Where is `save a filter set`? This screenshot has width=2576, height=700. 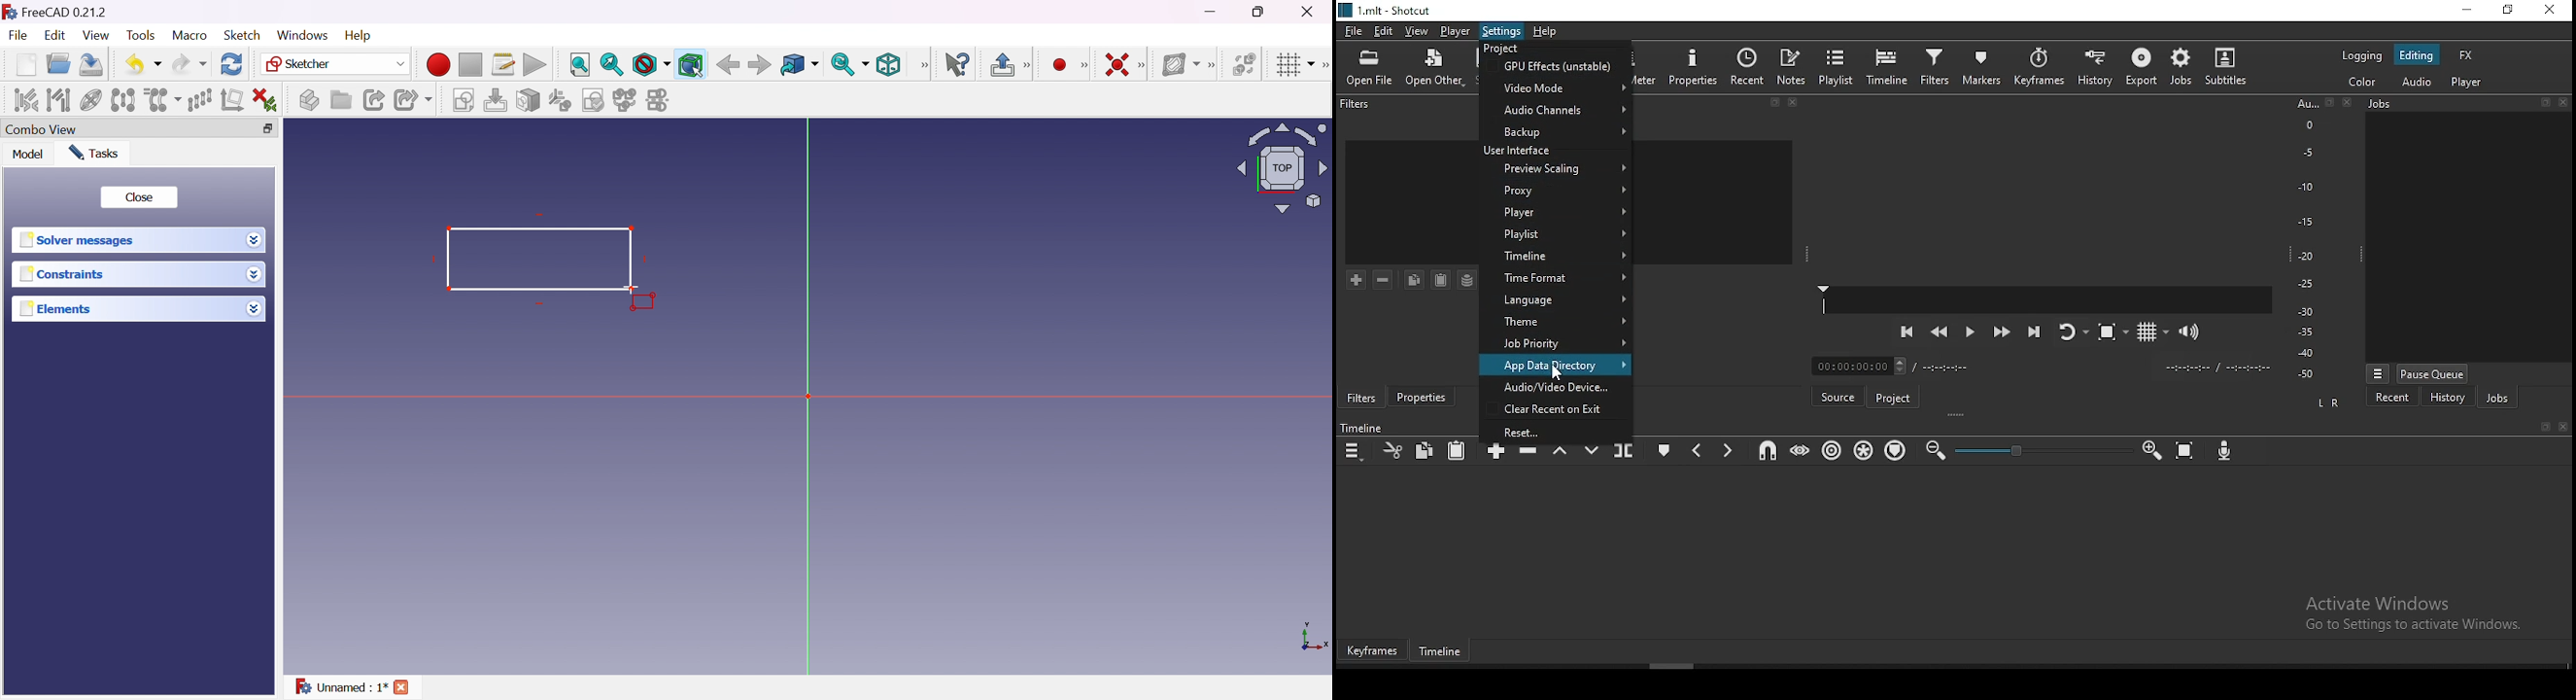 save a filter set is located at coordinates (1467, 280).